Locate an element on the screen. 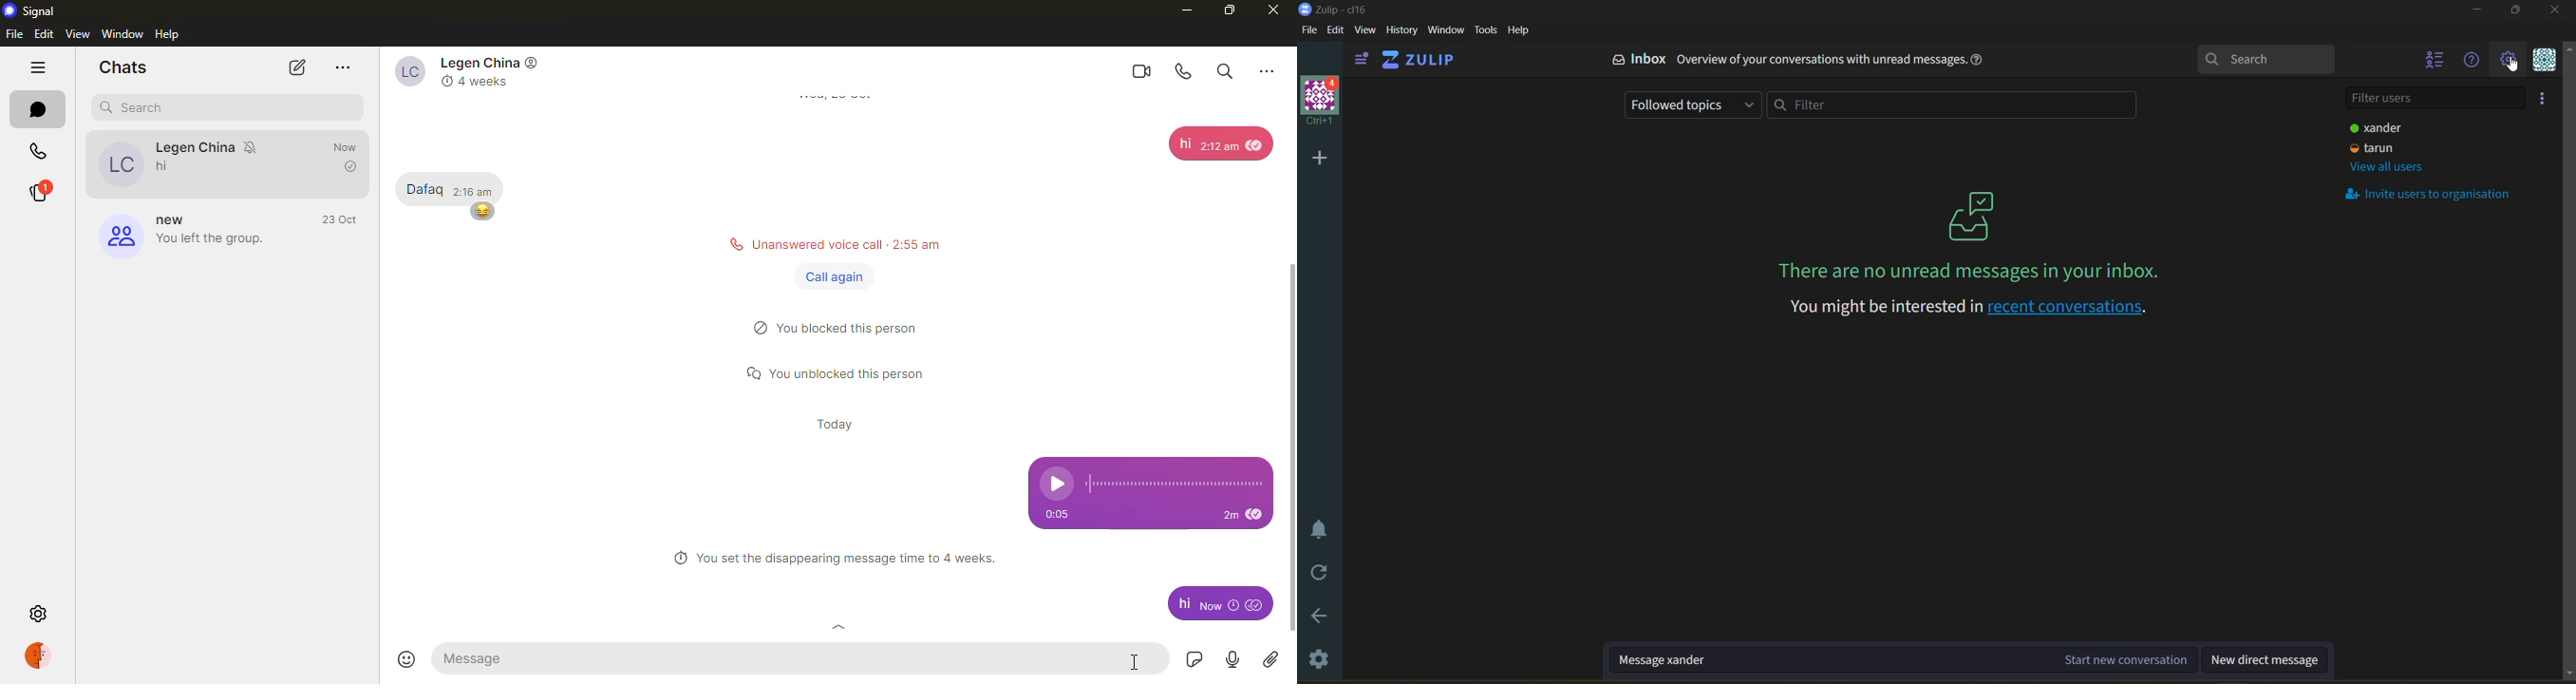 The height and width of the screenshot is (700, 2576). view is located at coordinates (79, 33).